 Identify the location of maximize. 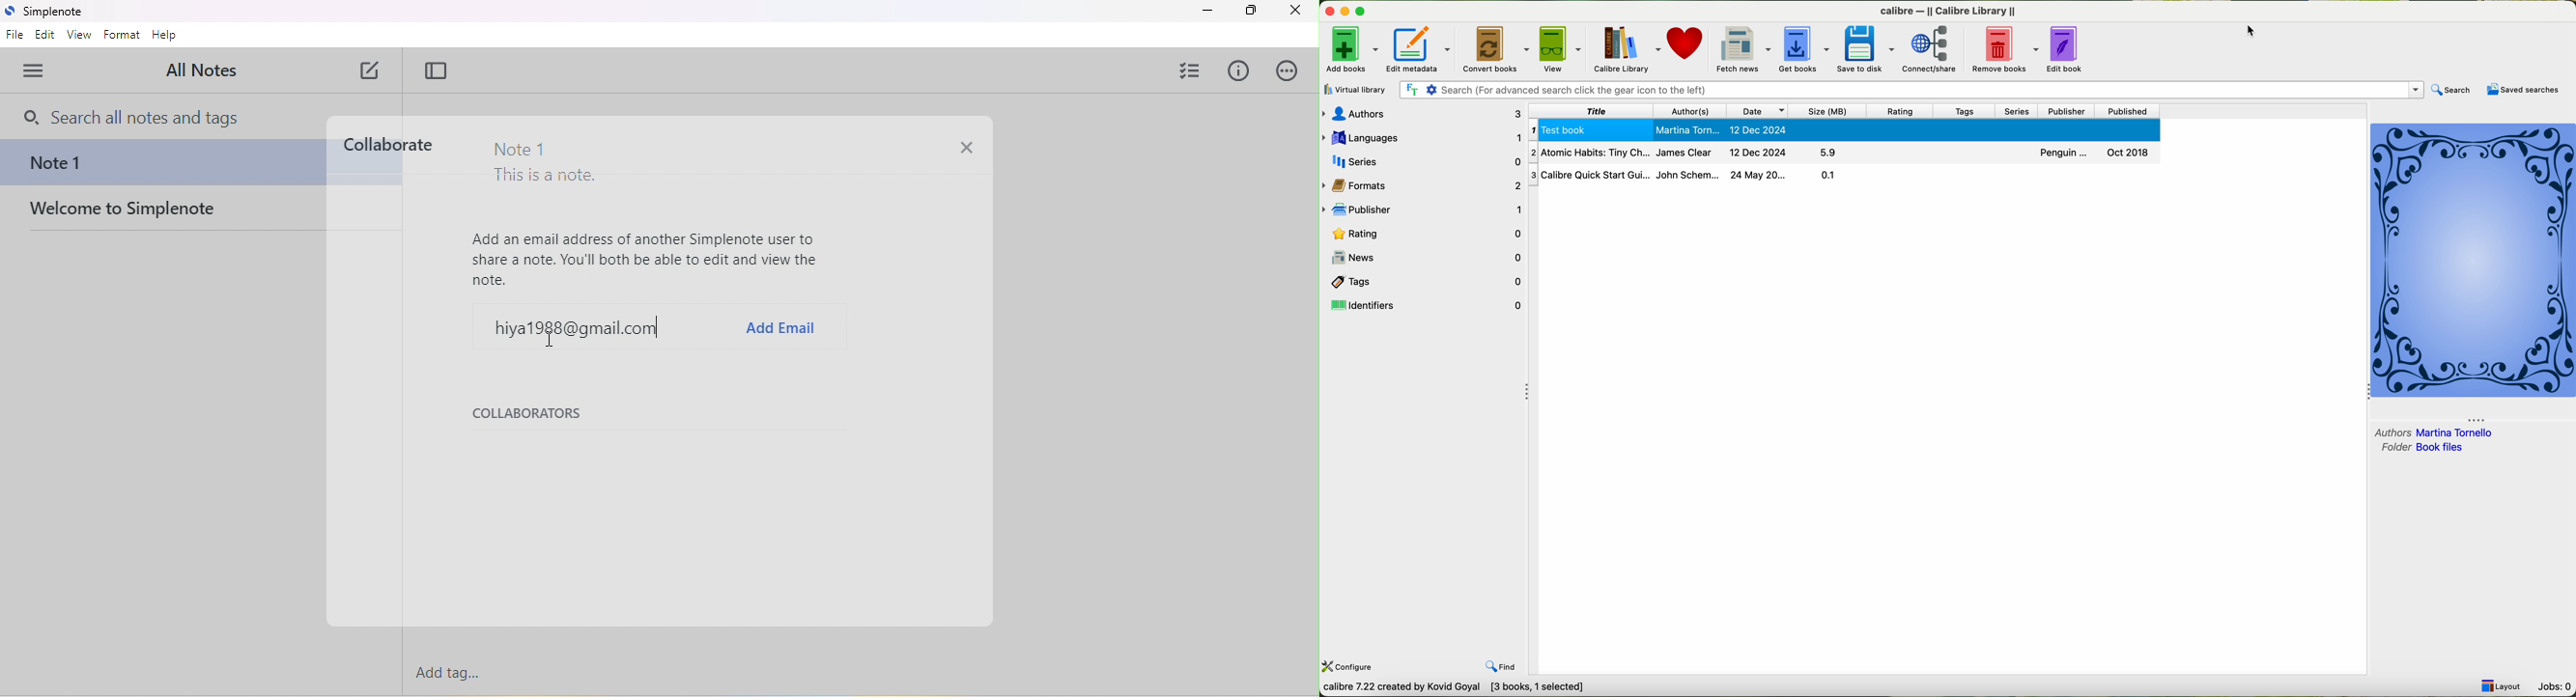
(1362, 10).